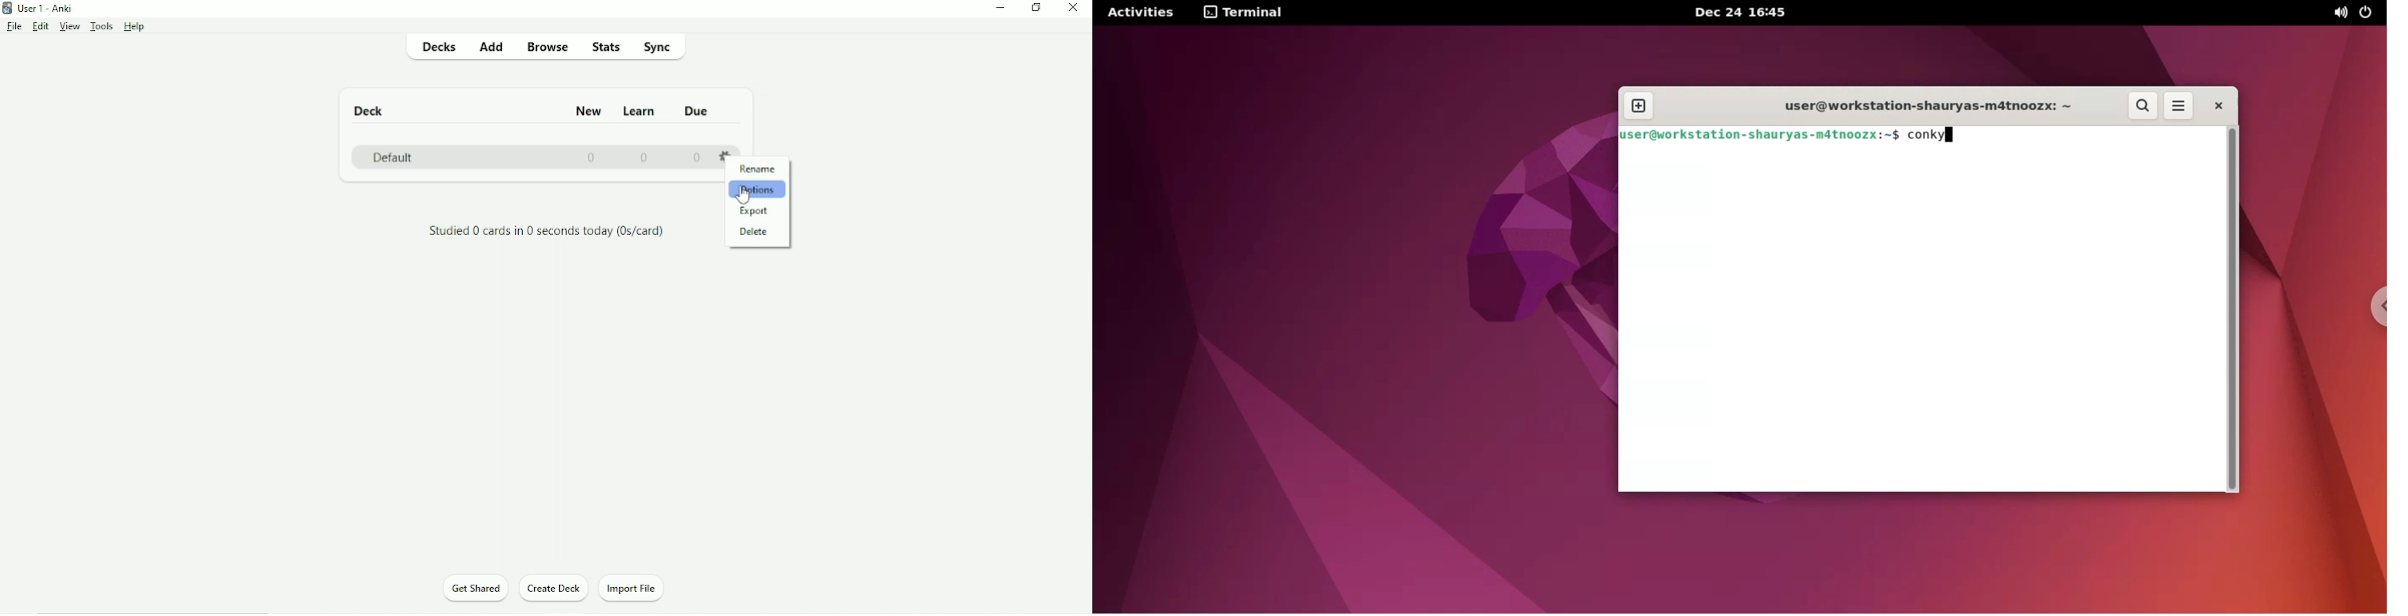 This screenshot has width=2408, height=616. Describe the element at coordinates (666, 46) in the screenshot. I see `Sync` at that location.